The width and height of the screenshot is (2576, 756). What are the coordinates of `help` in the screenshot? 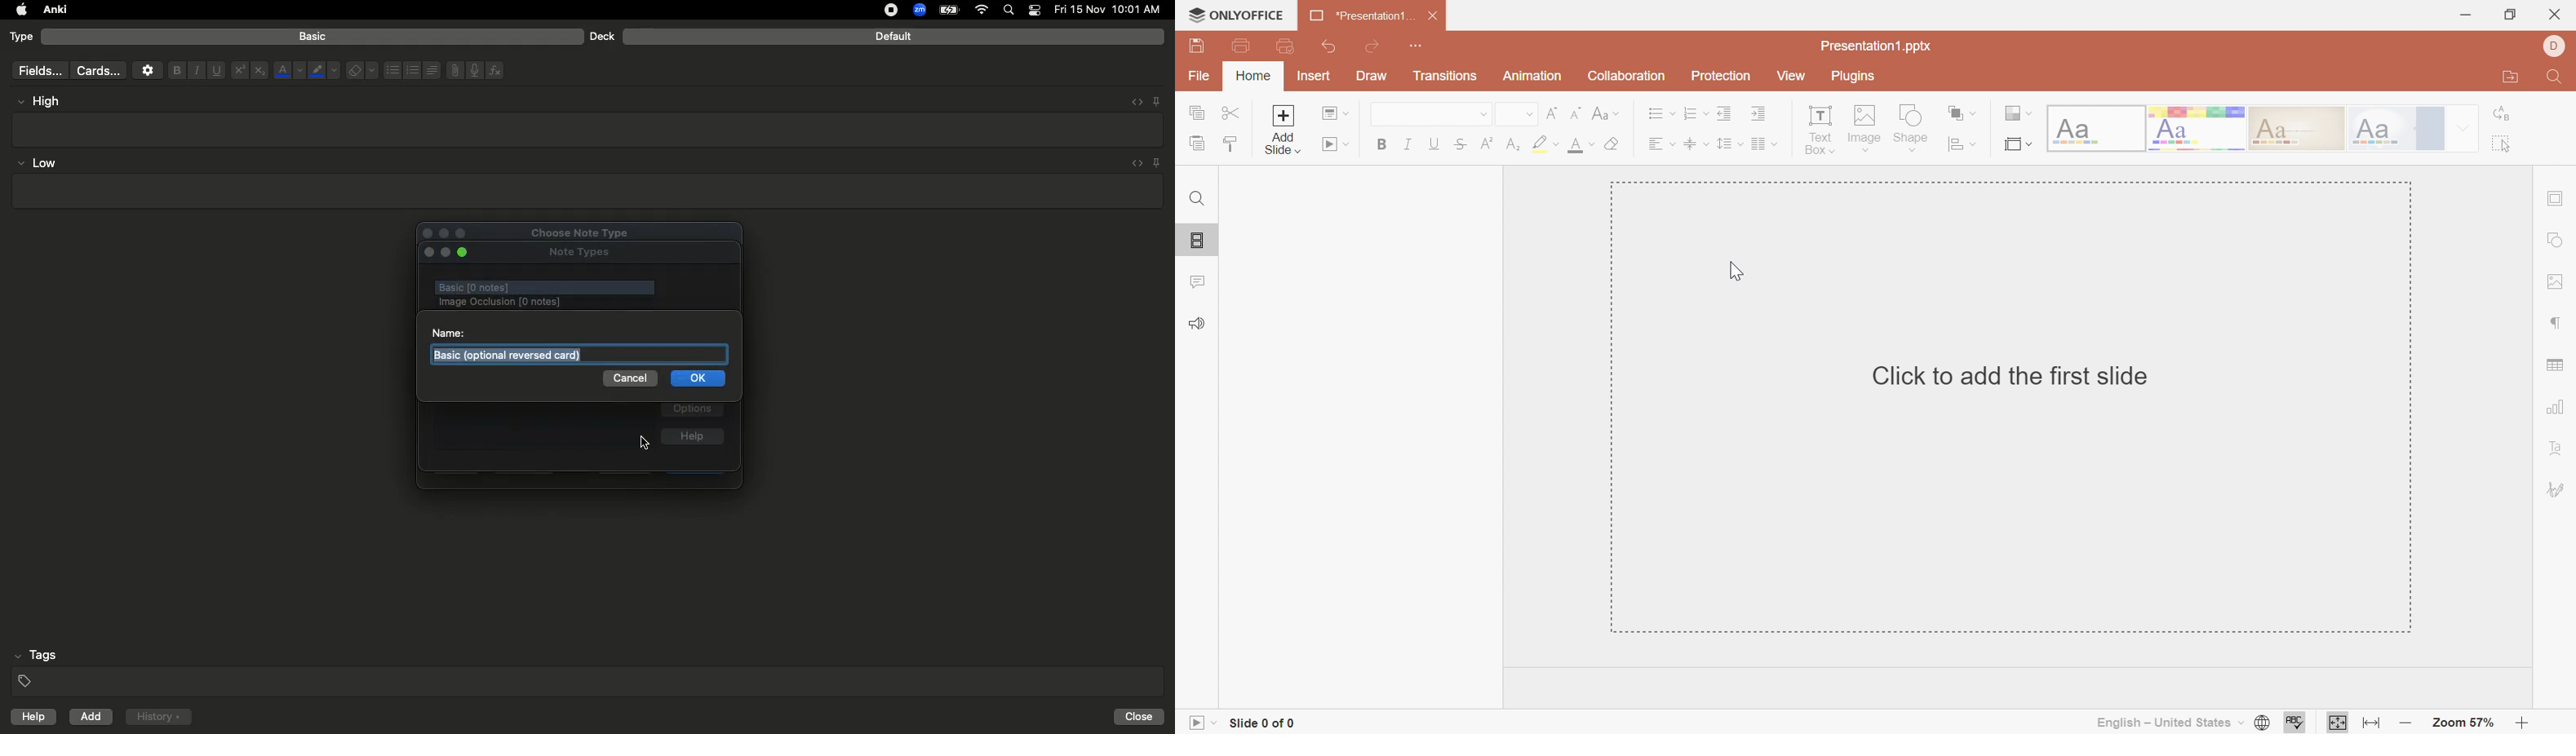 It's located at (30, 719).